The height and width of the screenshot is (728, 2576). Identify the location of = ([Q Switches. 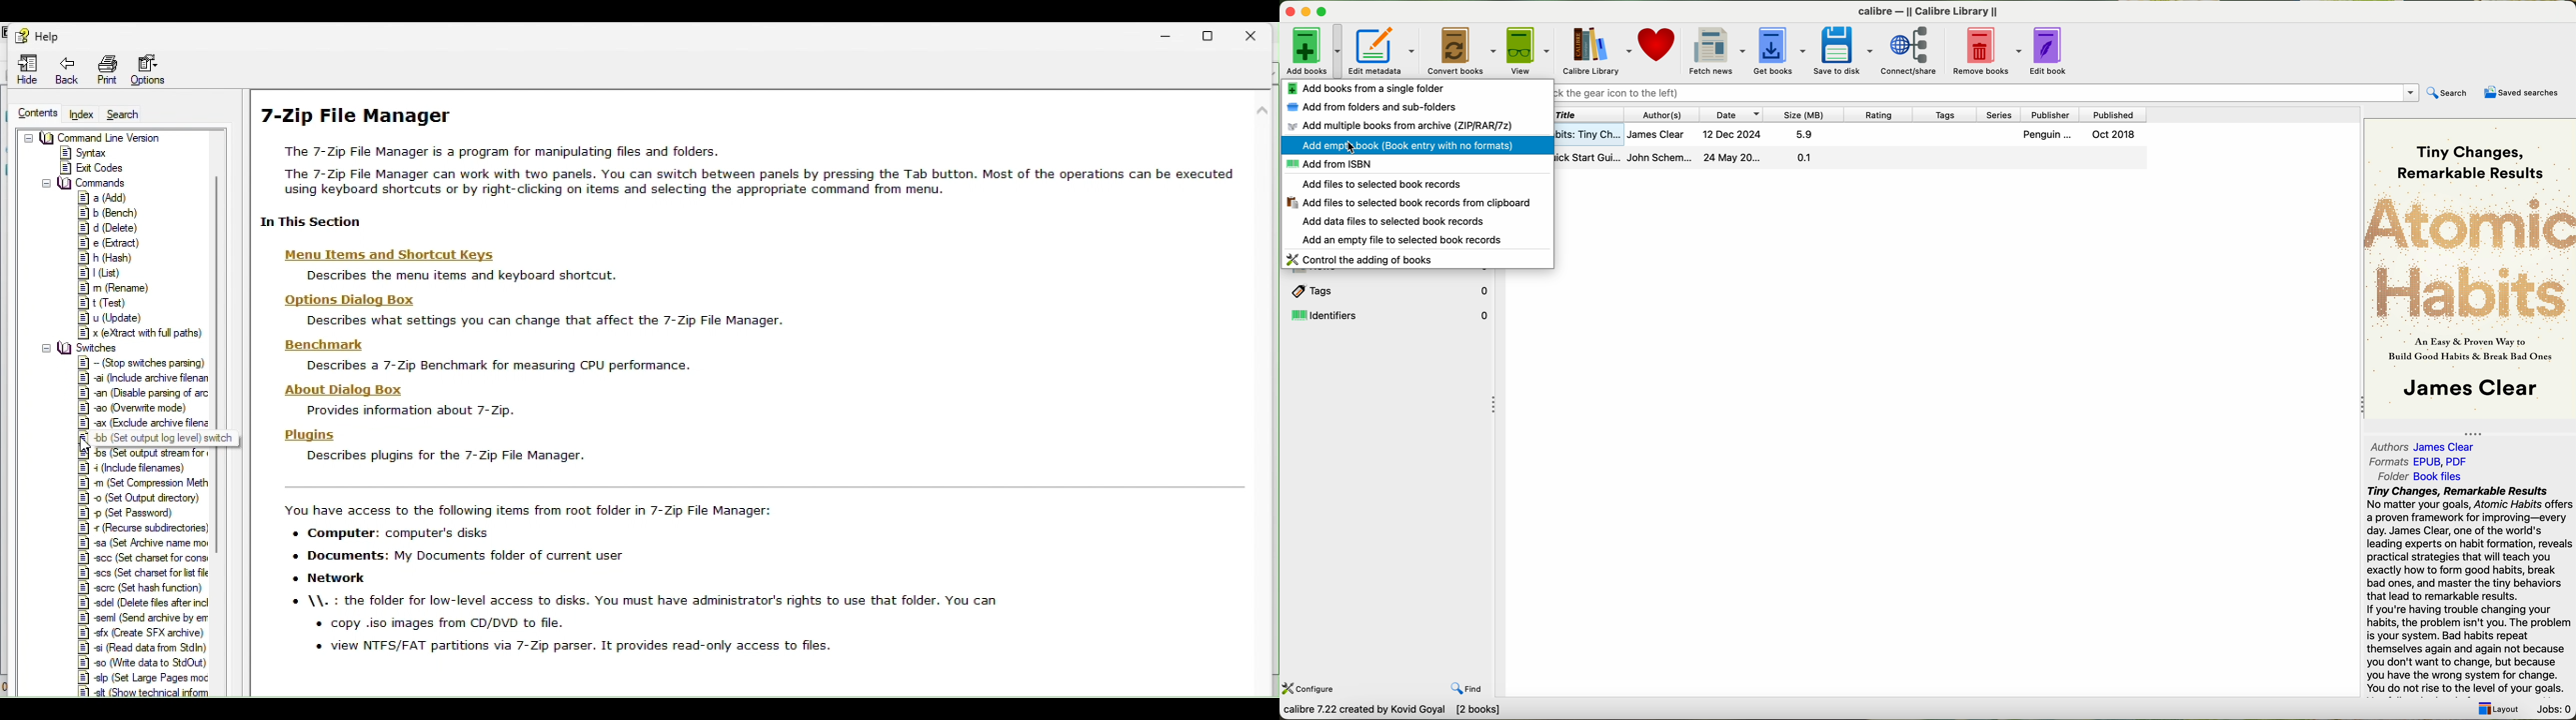
(85, 347).